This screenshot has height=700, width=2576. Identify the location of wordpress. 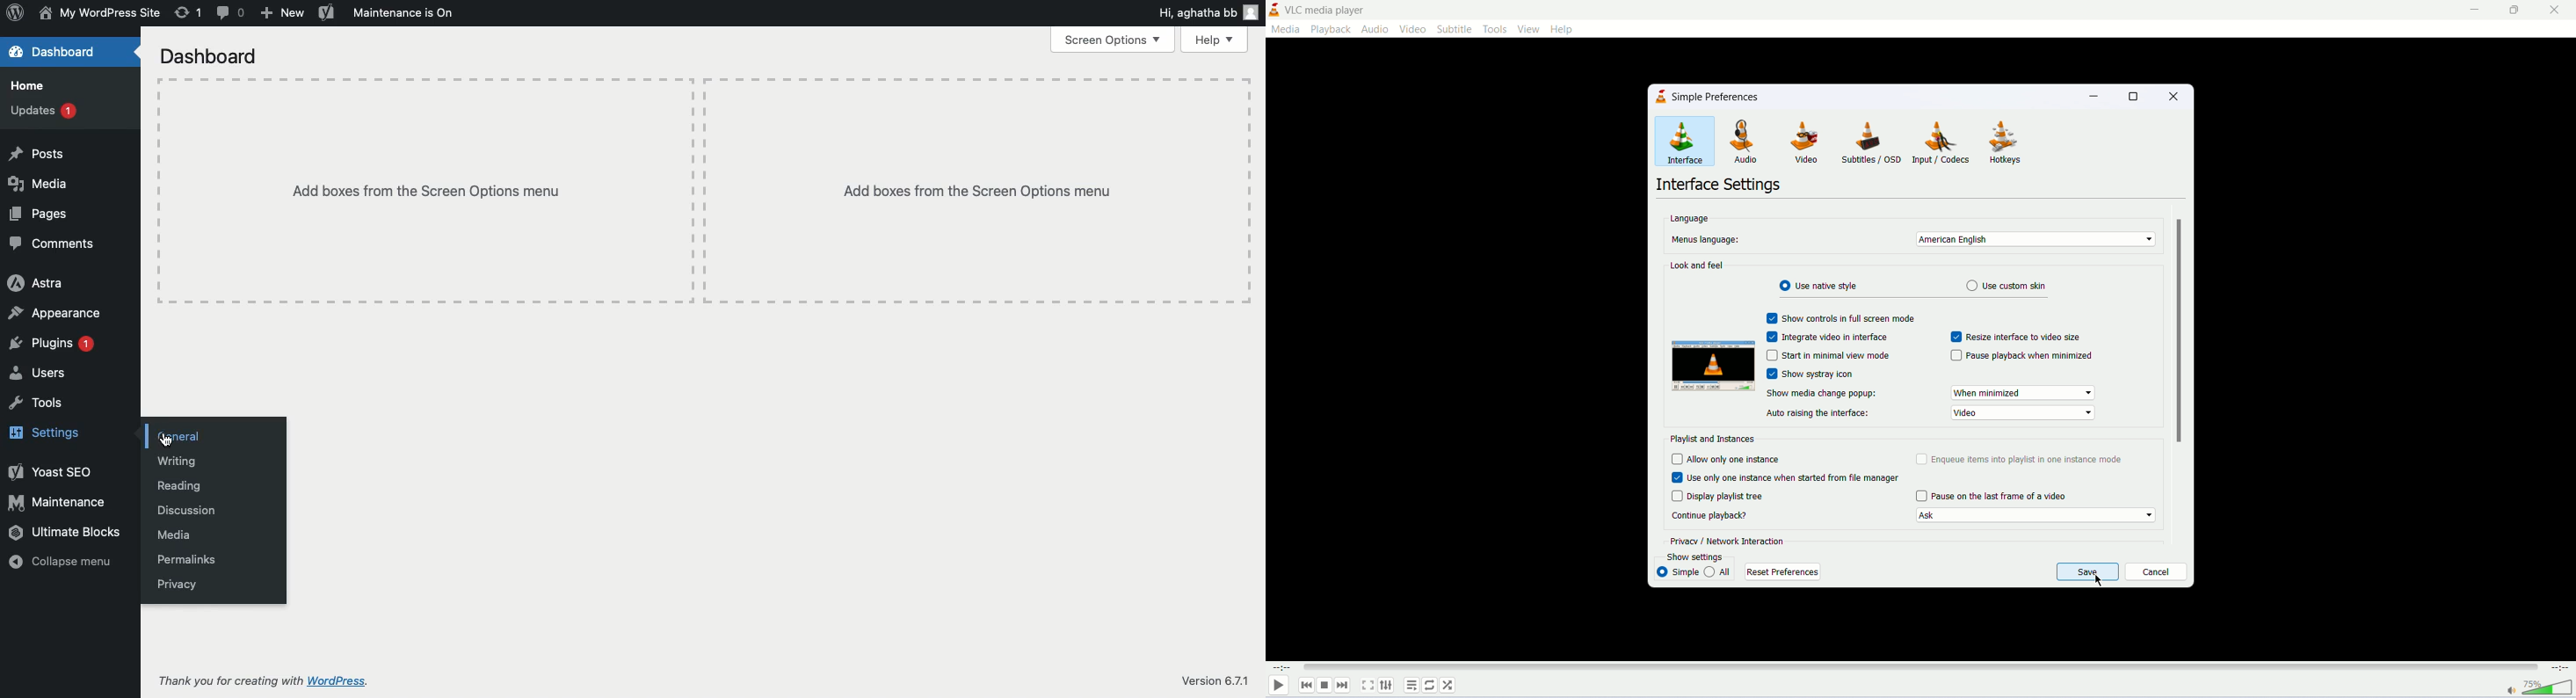
(338, 682).